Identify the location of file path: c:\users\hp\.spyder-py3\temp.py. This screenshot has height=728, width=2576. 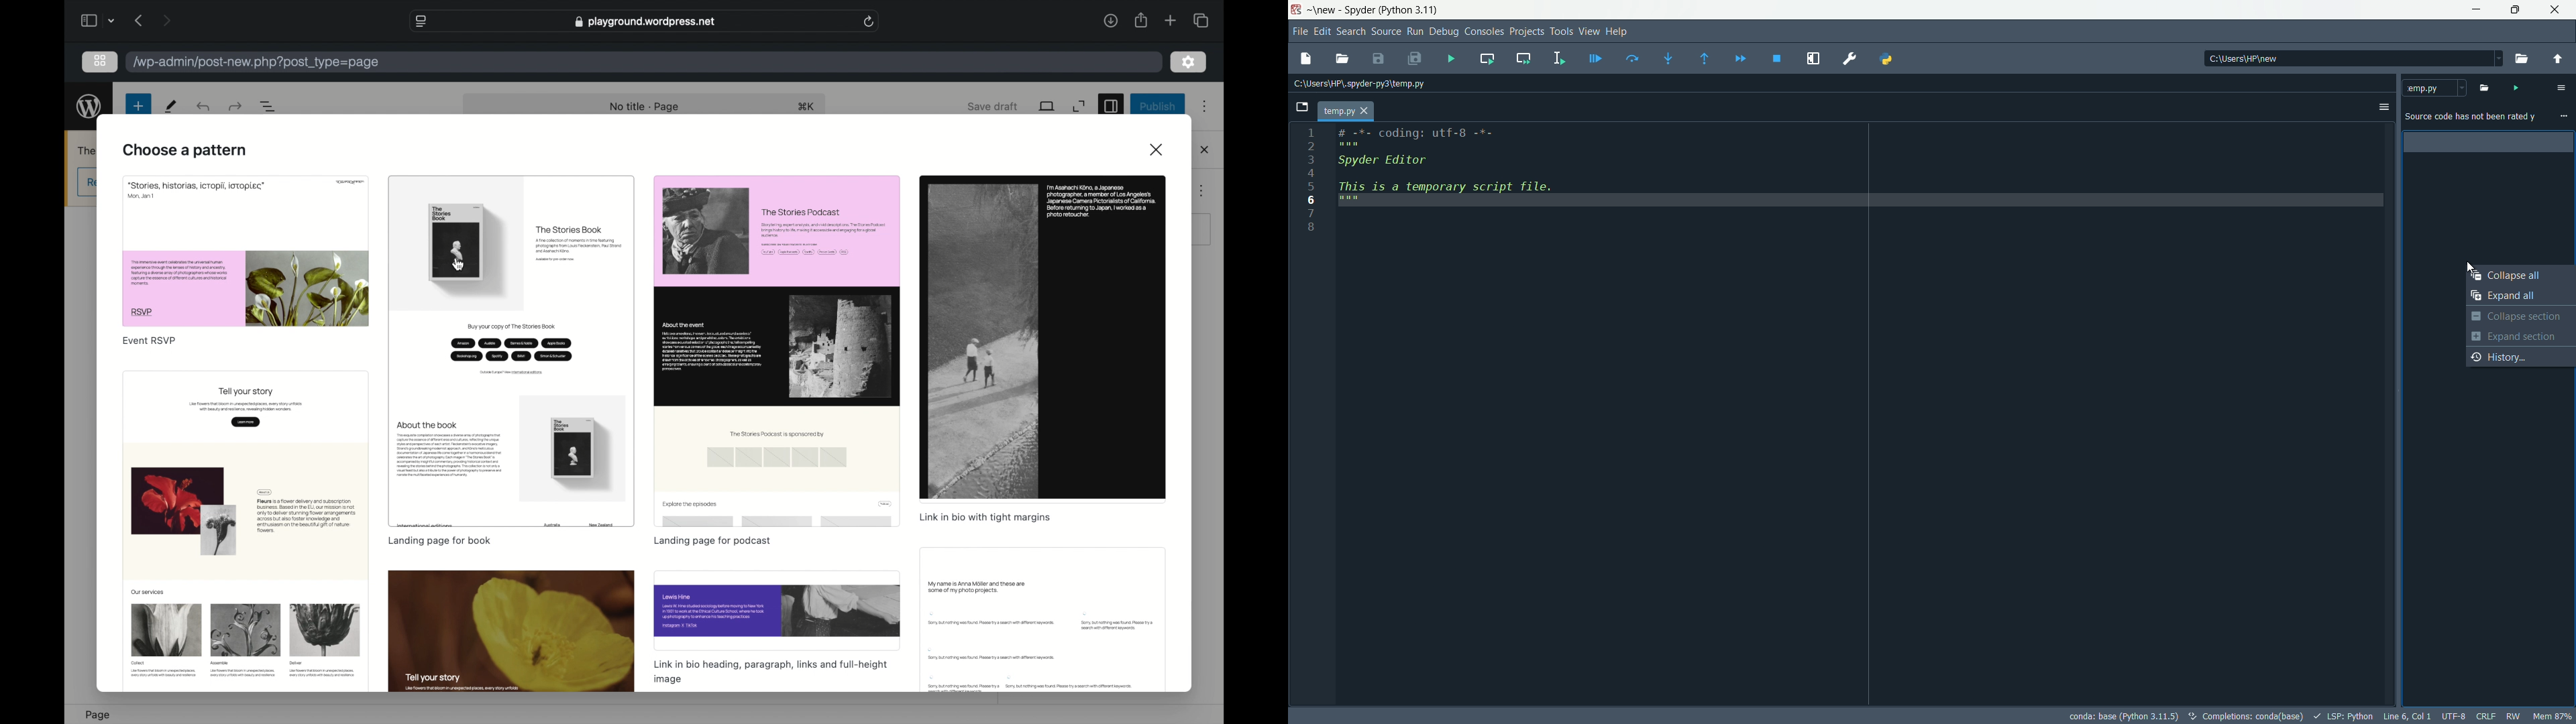
(1356, 83).